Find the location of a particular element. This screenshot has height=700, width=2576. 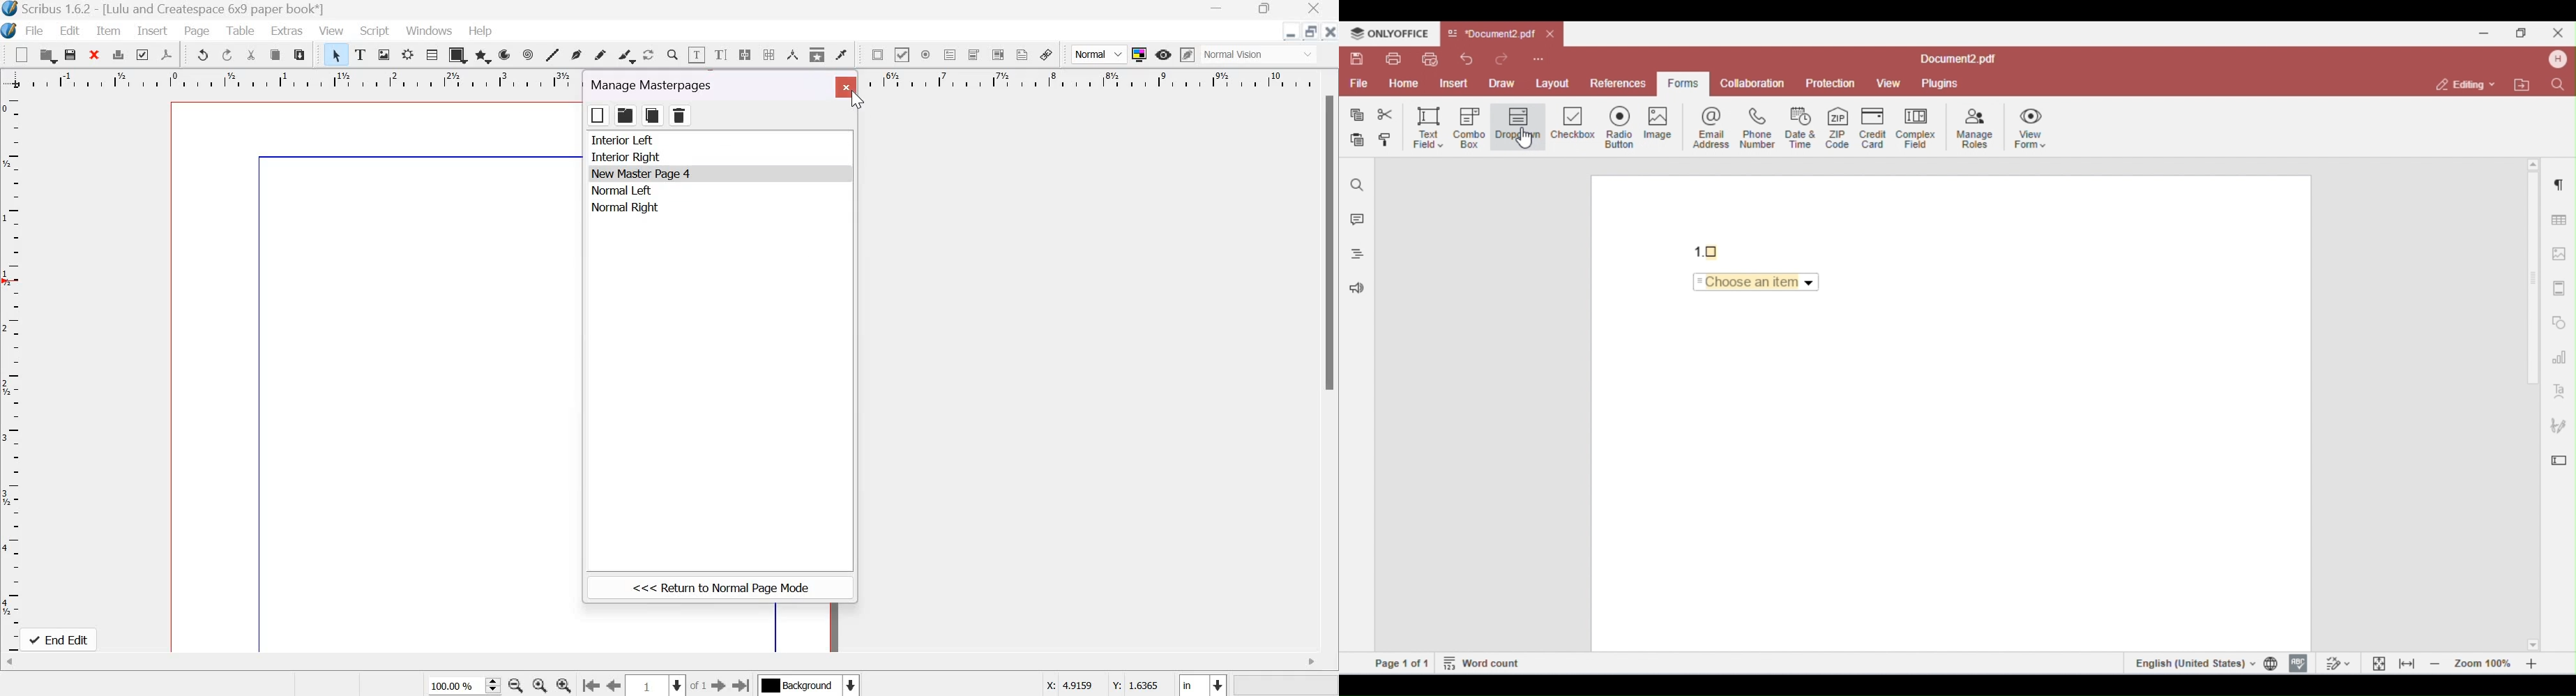

Eye dropper is located at coordinates (840, 55).